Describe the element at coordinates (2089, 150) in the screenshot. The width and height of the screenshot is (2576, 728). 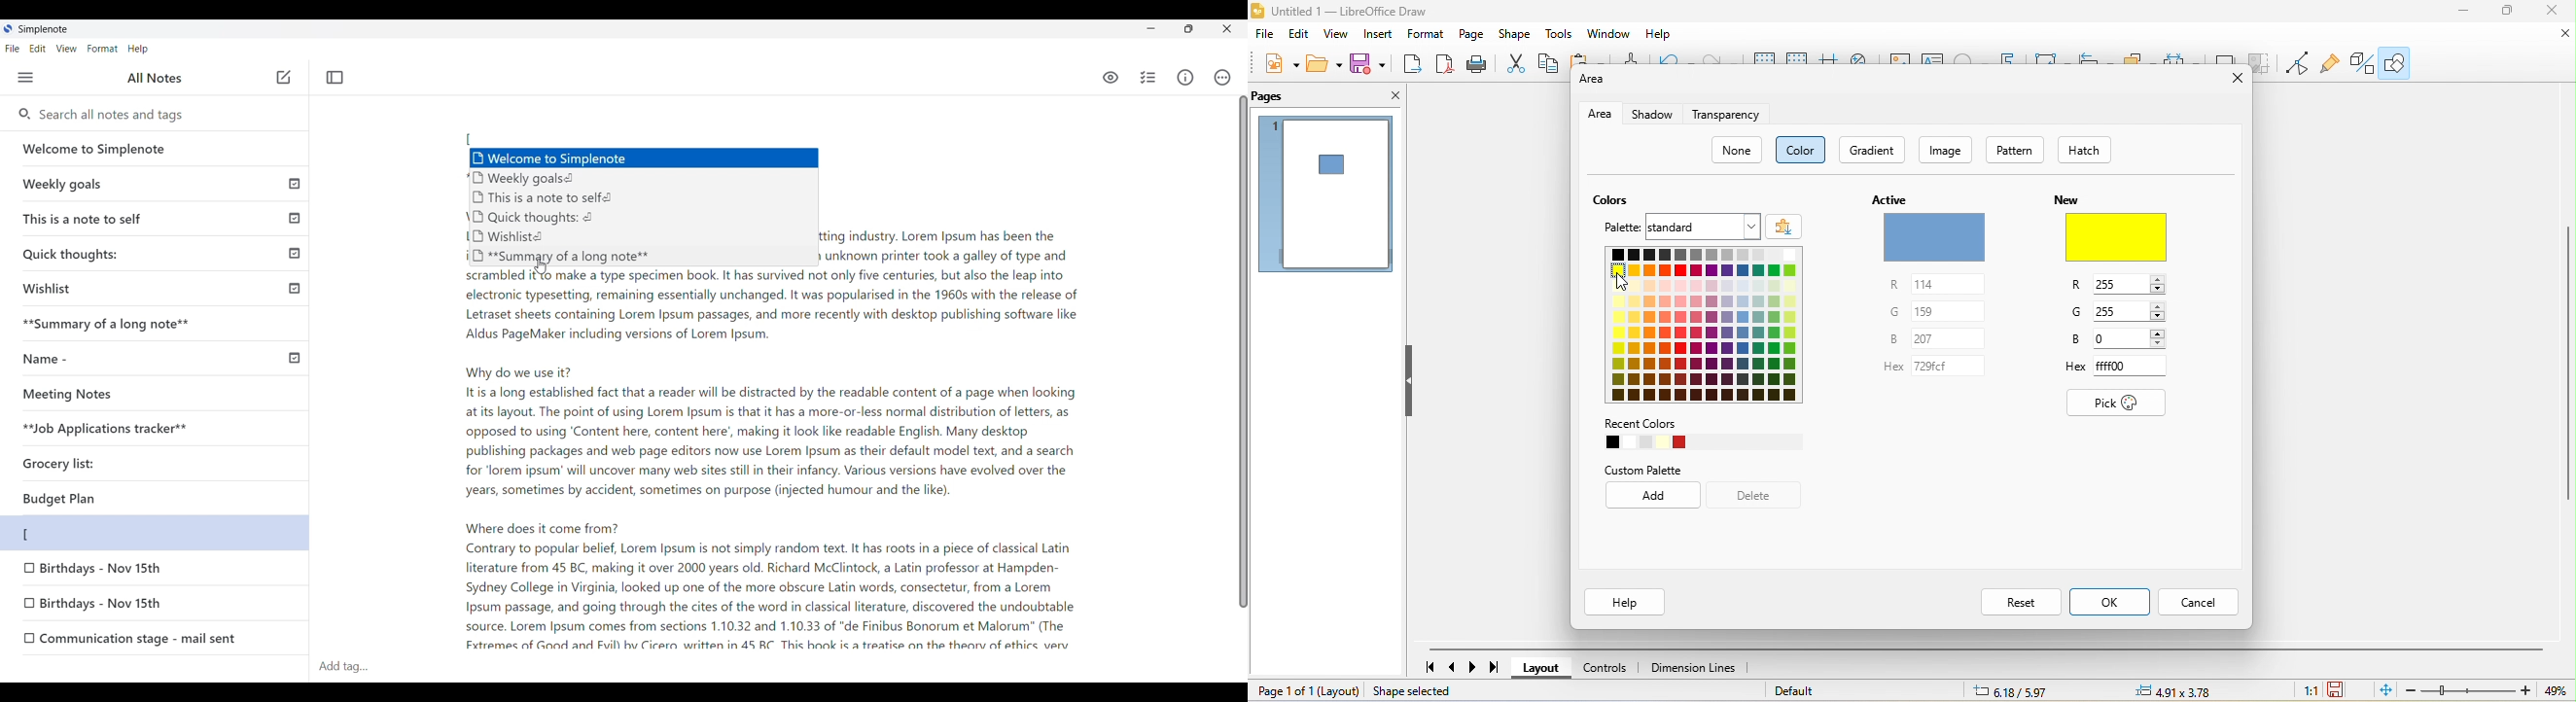
I see `hatch` at that location.